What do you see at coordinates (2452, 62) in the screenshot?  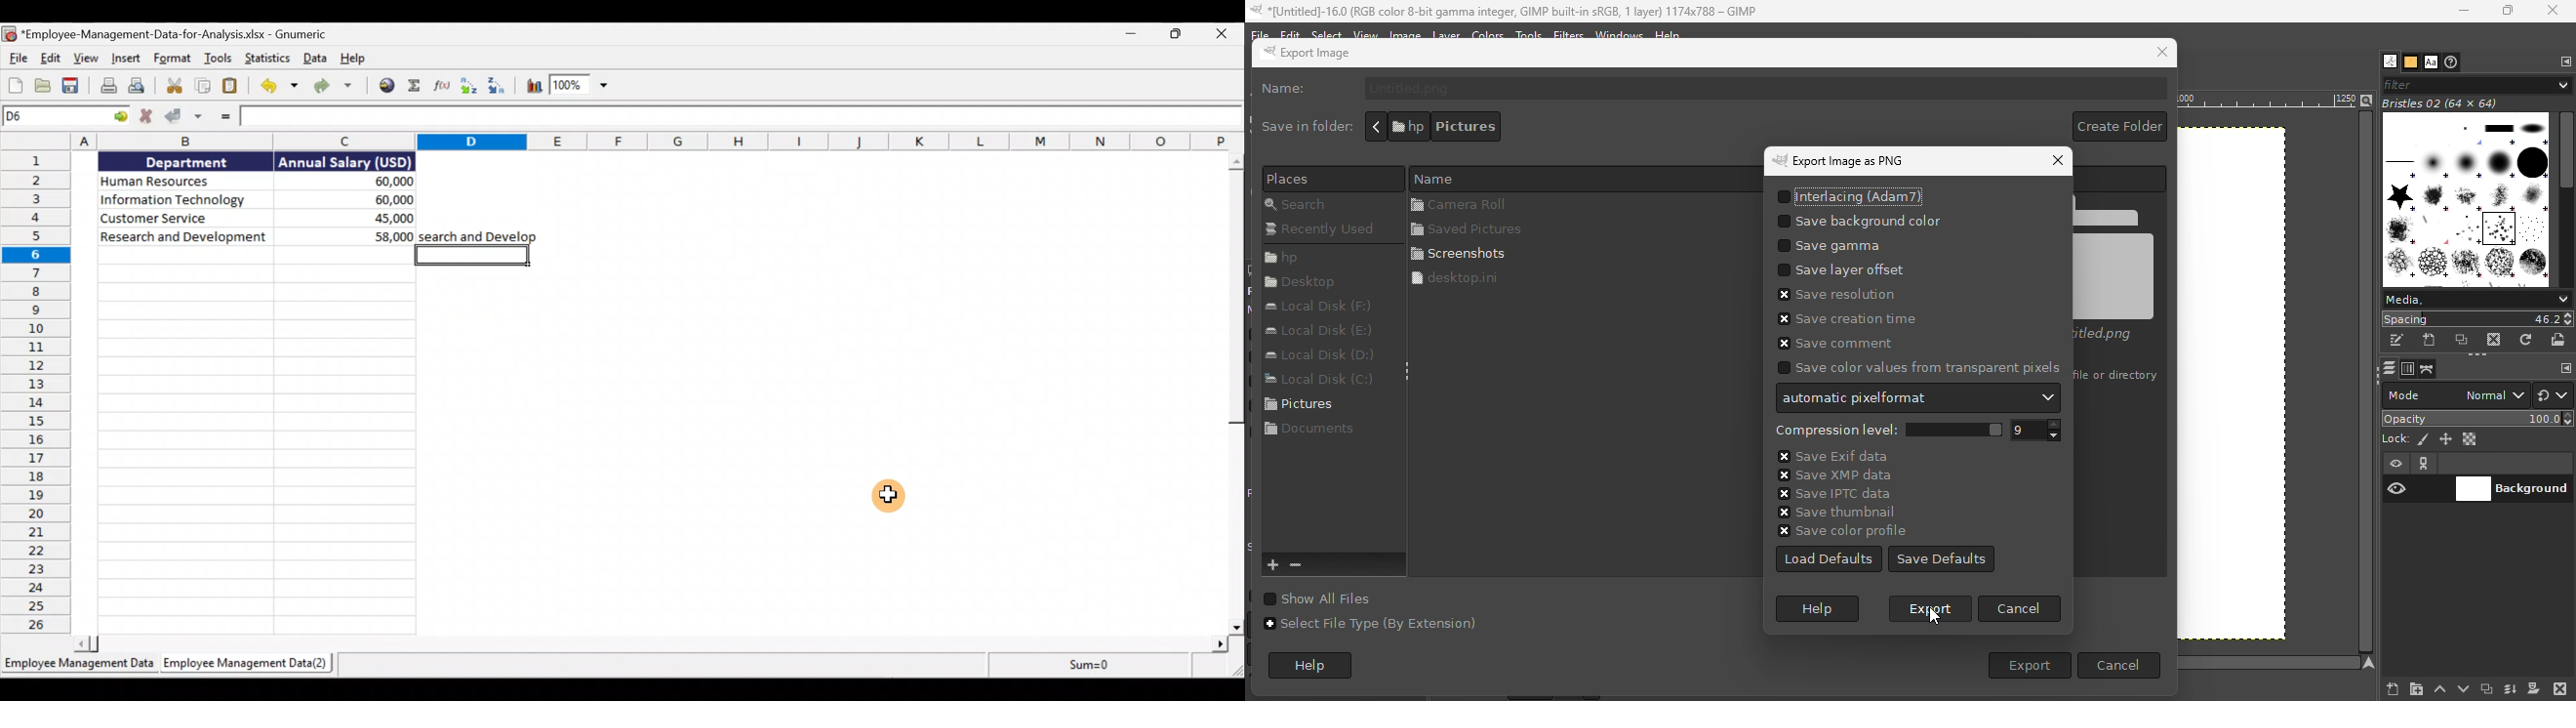 I see `Document history` at bounding box center [2452, 62].